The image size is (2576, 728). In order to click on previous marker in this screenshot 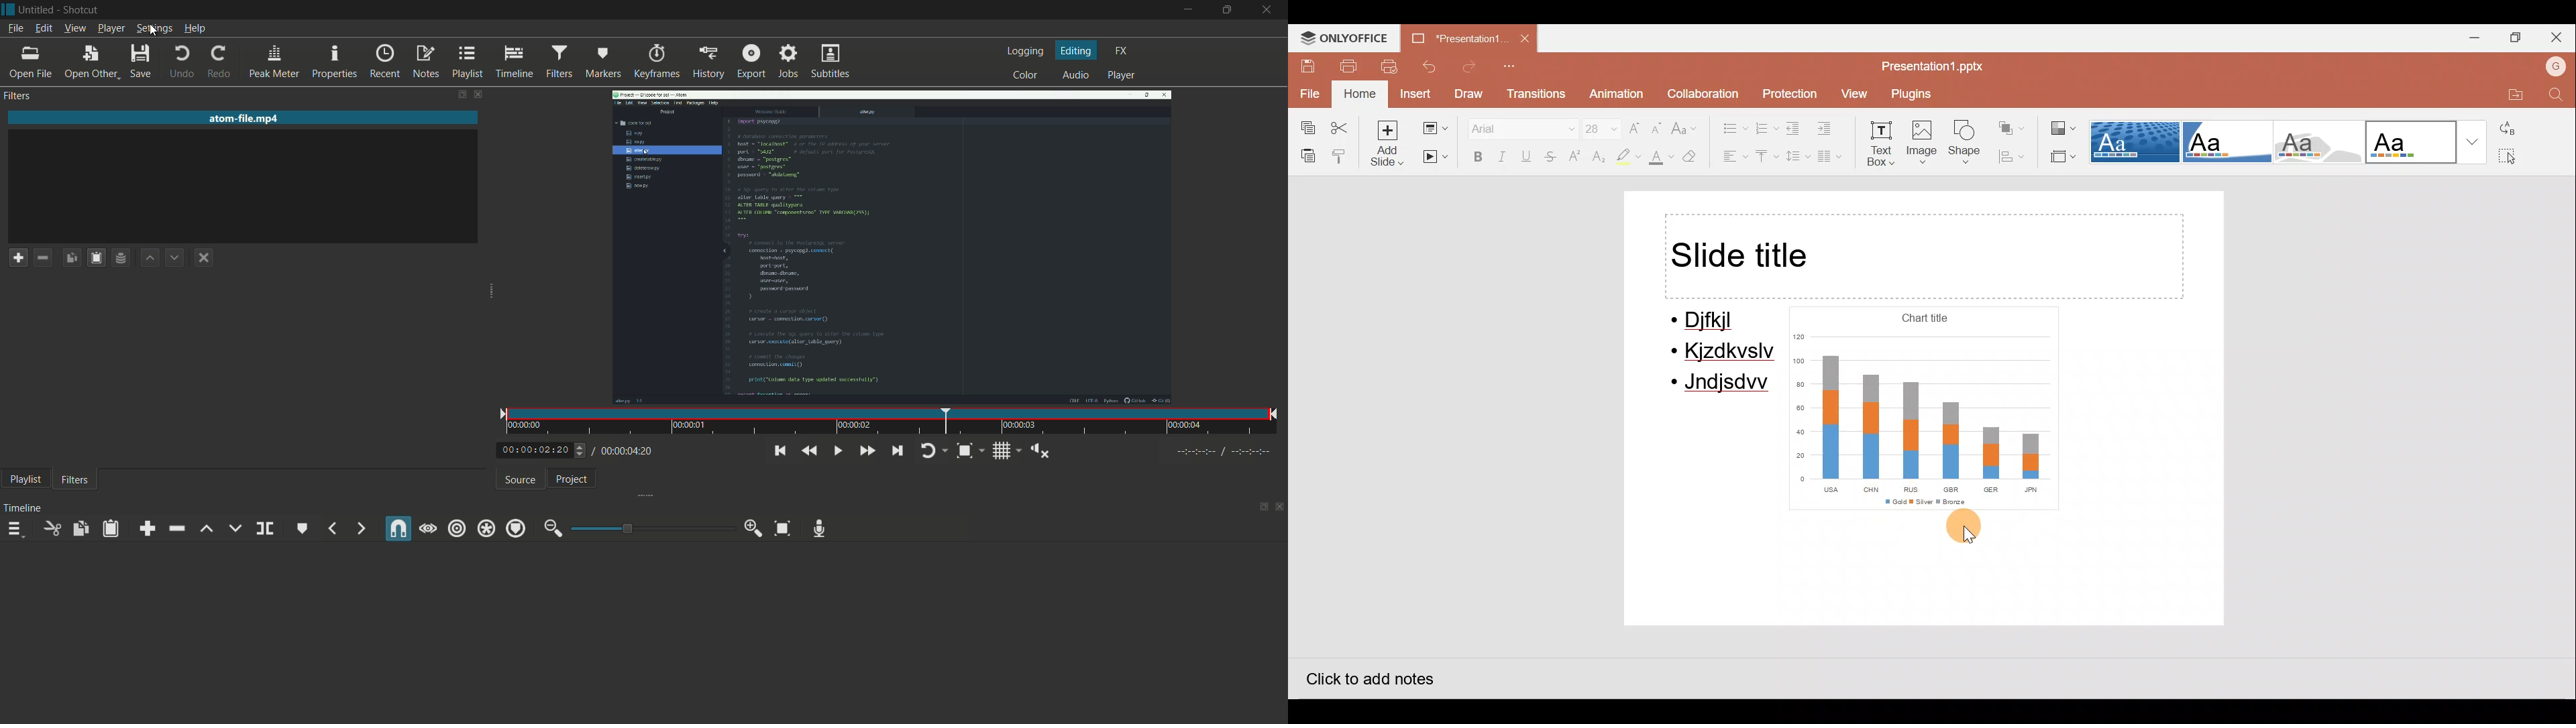, I will do `click(335, 528)`.